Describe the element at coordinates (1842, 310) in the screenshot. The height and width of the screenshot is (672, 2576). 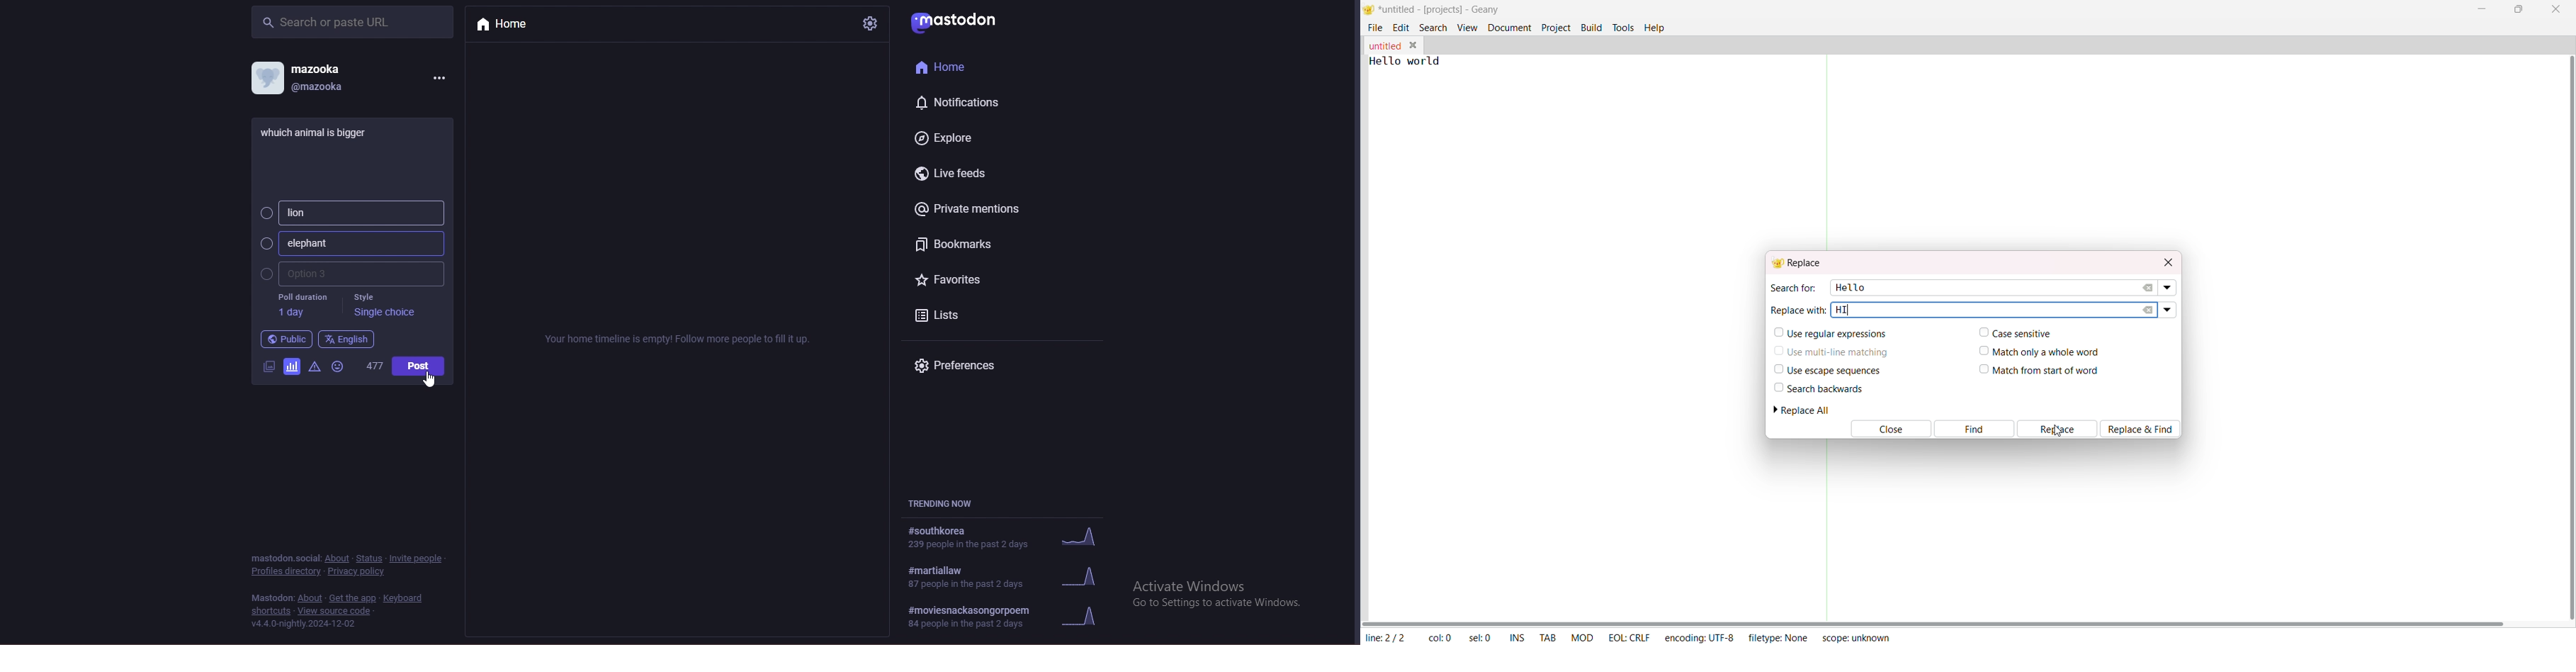
I see `hi` at that location.